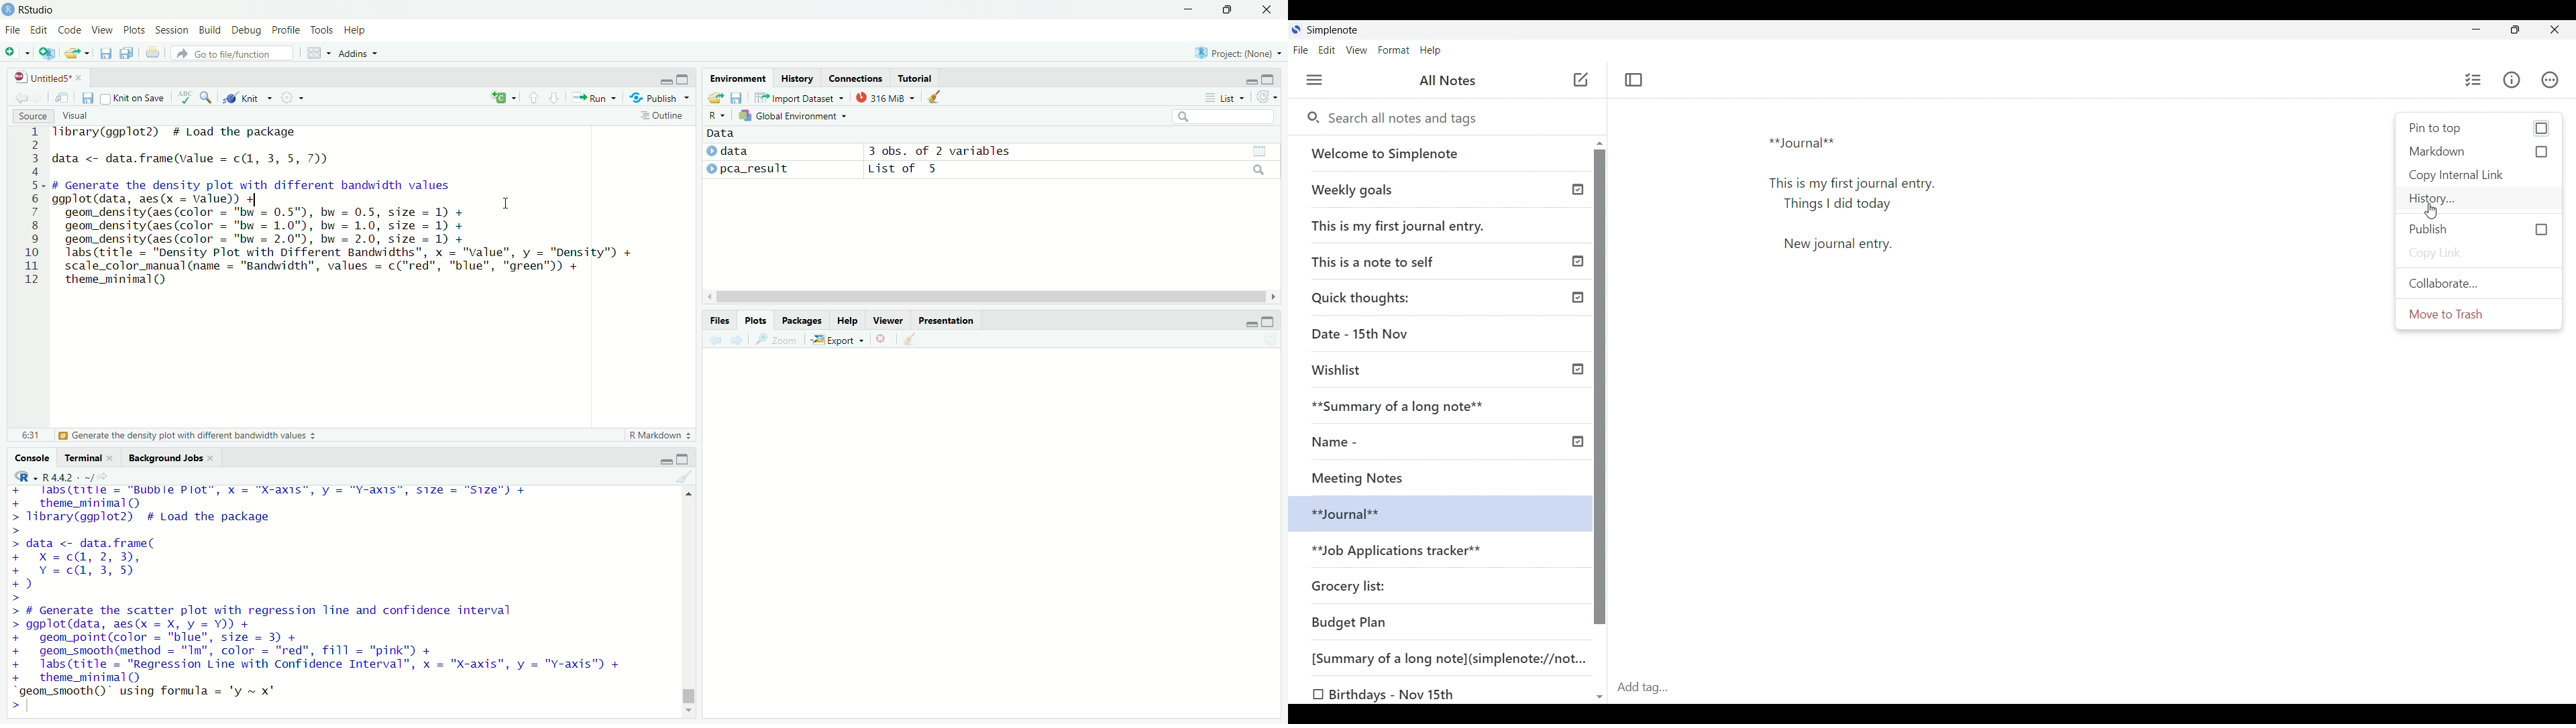 This screenshot has height=728, width=2576. What do you see at coordinates (19, 97) in the screenshot?
I see `Go back to previous source location` at bounding box center [19, 97].